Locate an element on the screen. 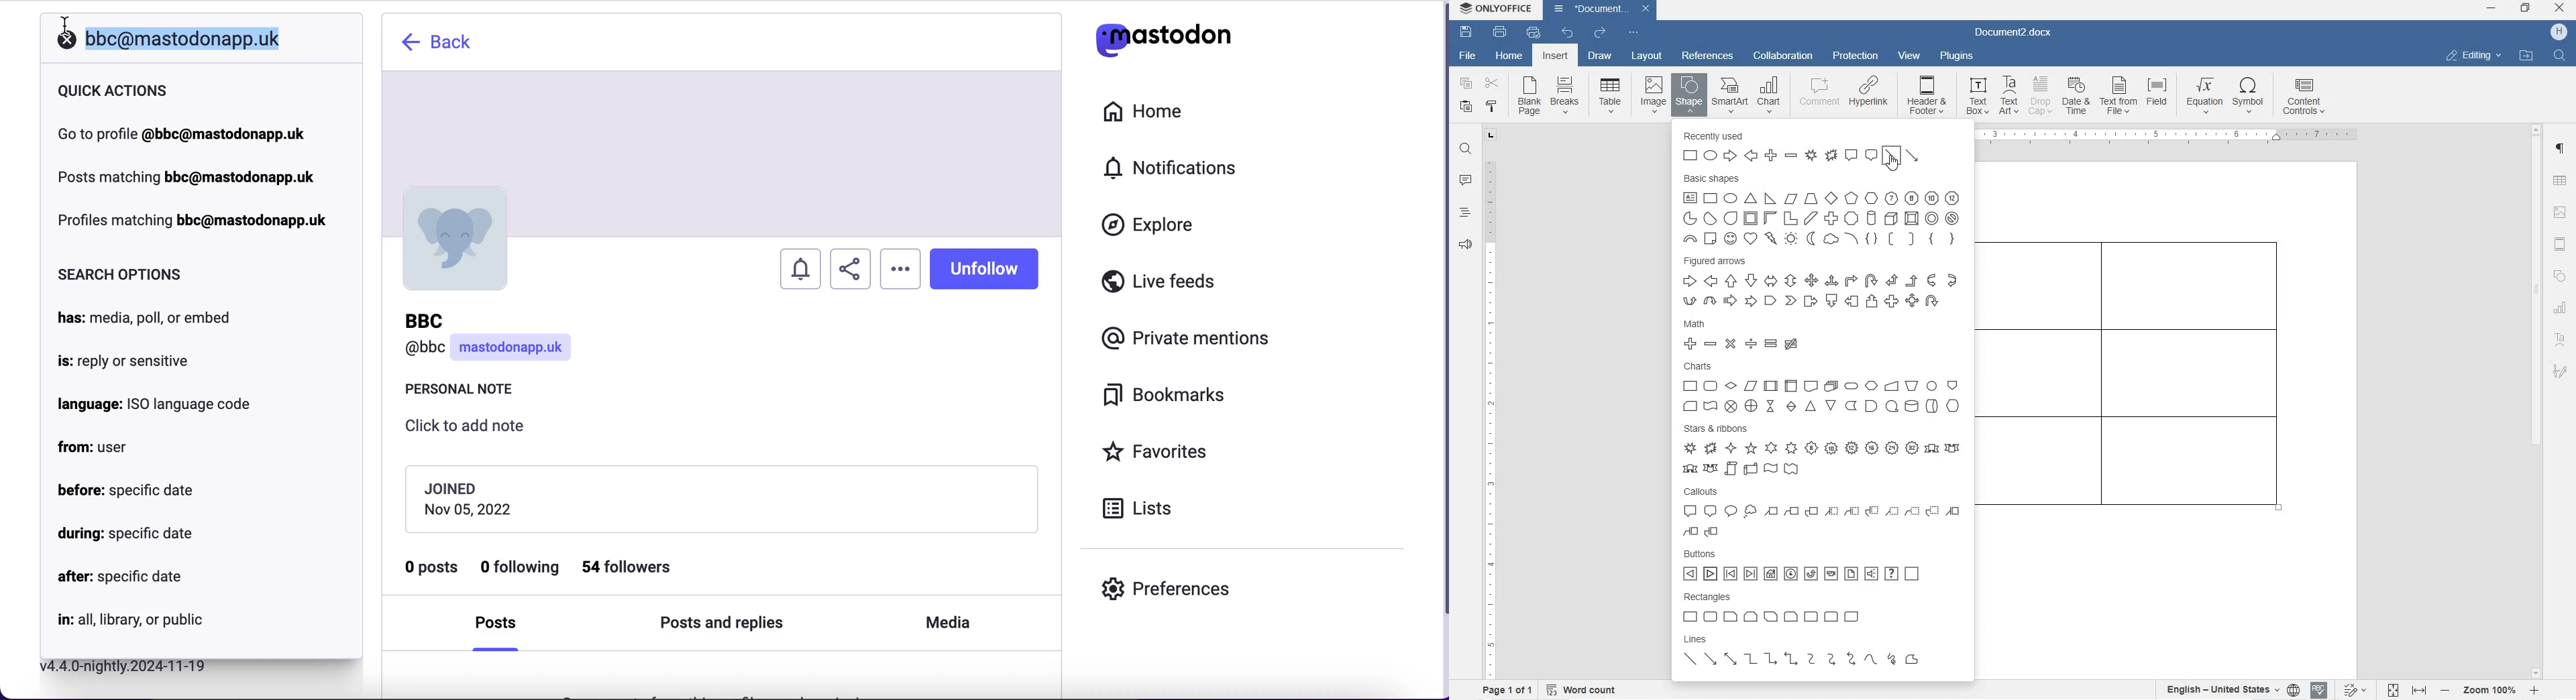 The image size is (2576, 700). quick actions is located at coordinates (118, 91).